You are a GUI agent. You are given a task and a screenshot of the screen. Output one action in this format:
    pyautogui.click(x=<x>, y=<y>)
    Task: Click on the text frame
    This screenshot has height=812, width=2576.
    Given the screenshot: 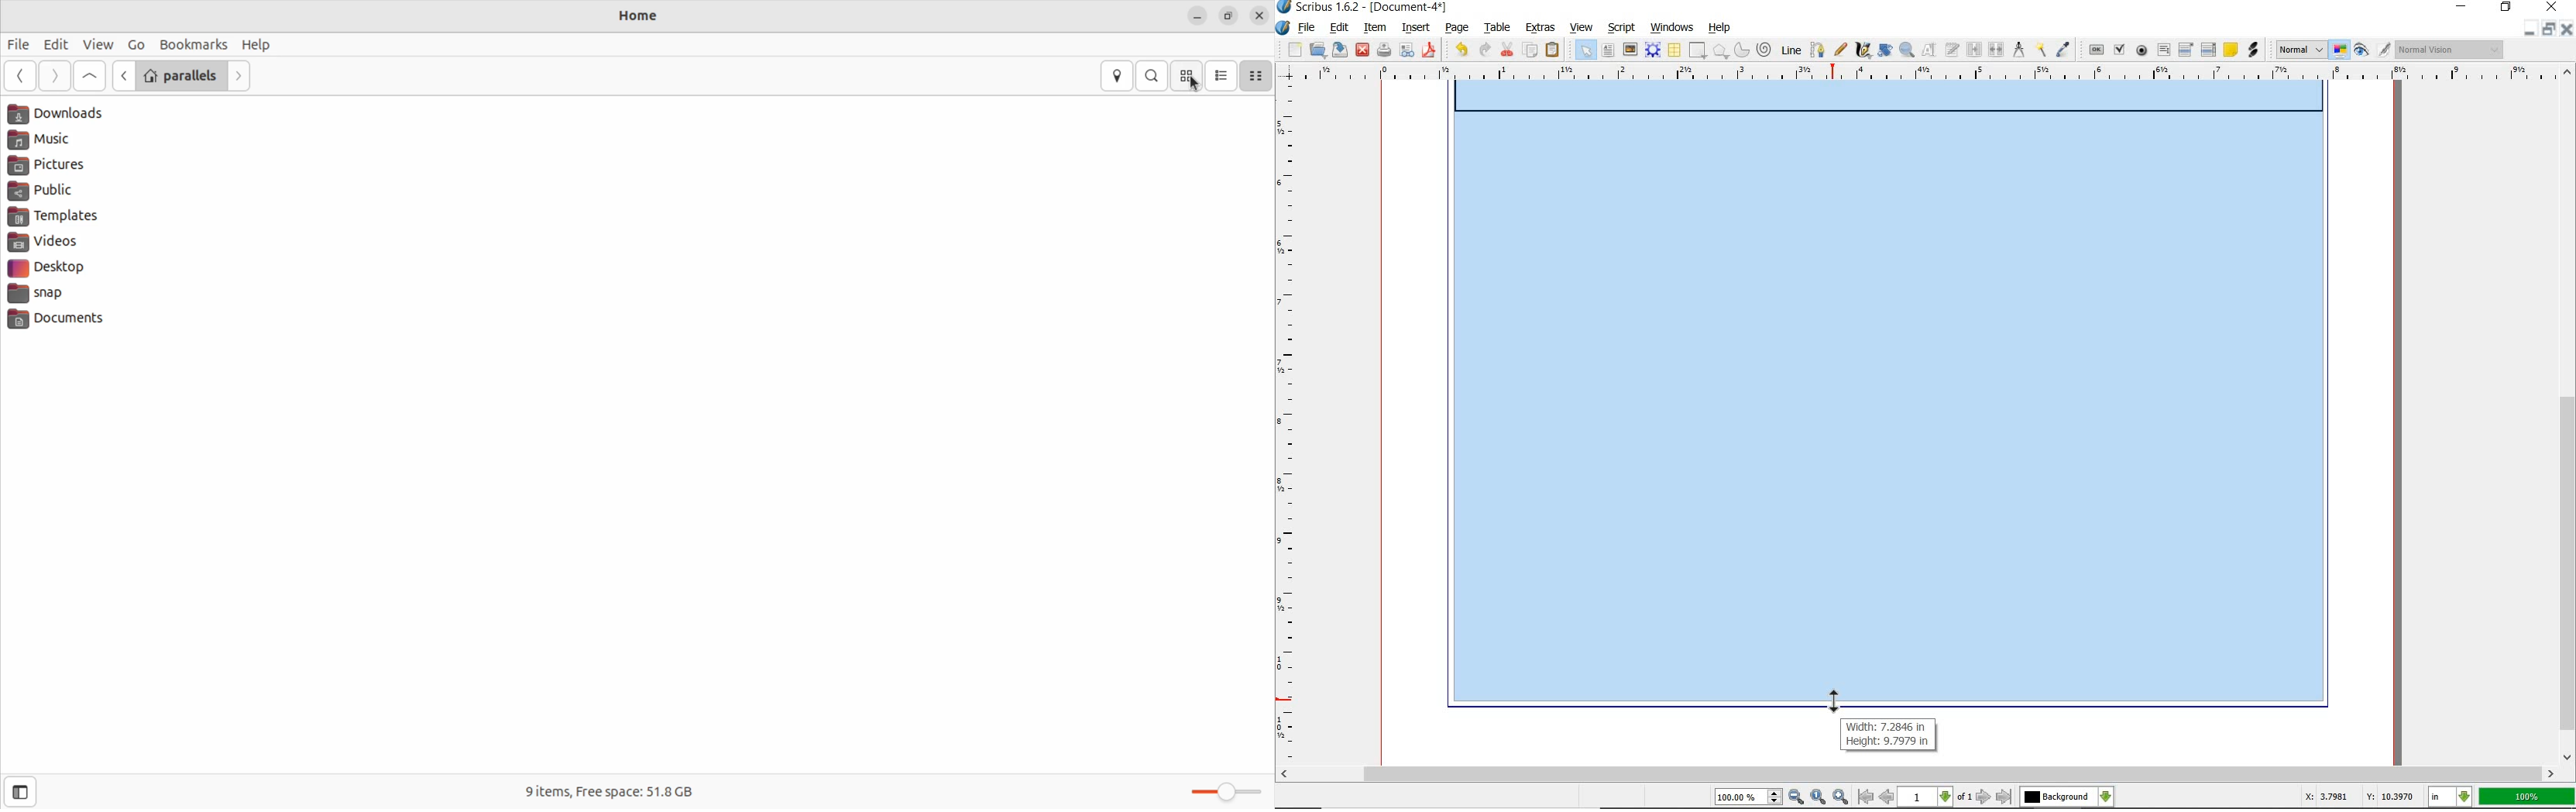 What is the action you would take?
    pyautogui.click(x=1609, y=52)
    